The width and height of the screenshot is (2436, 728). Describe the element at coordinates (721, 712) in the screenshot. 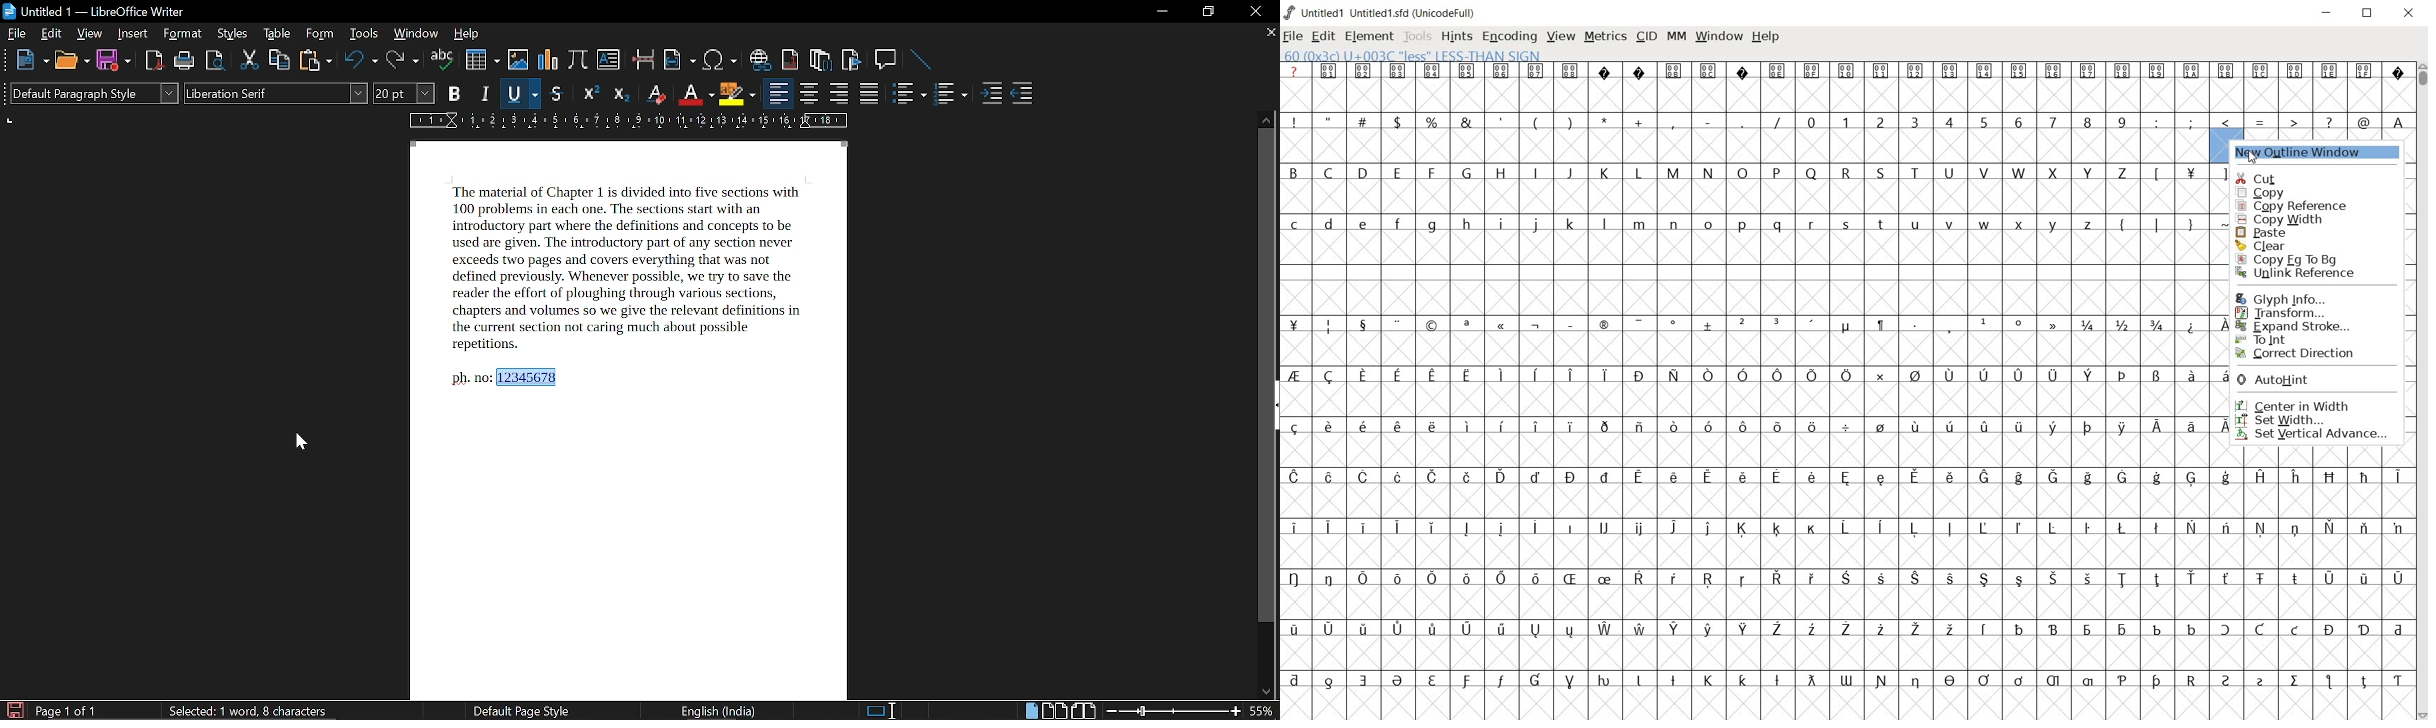

I see `English (India)` at that location.